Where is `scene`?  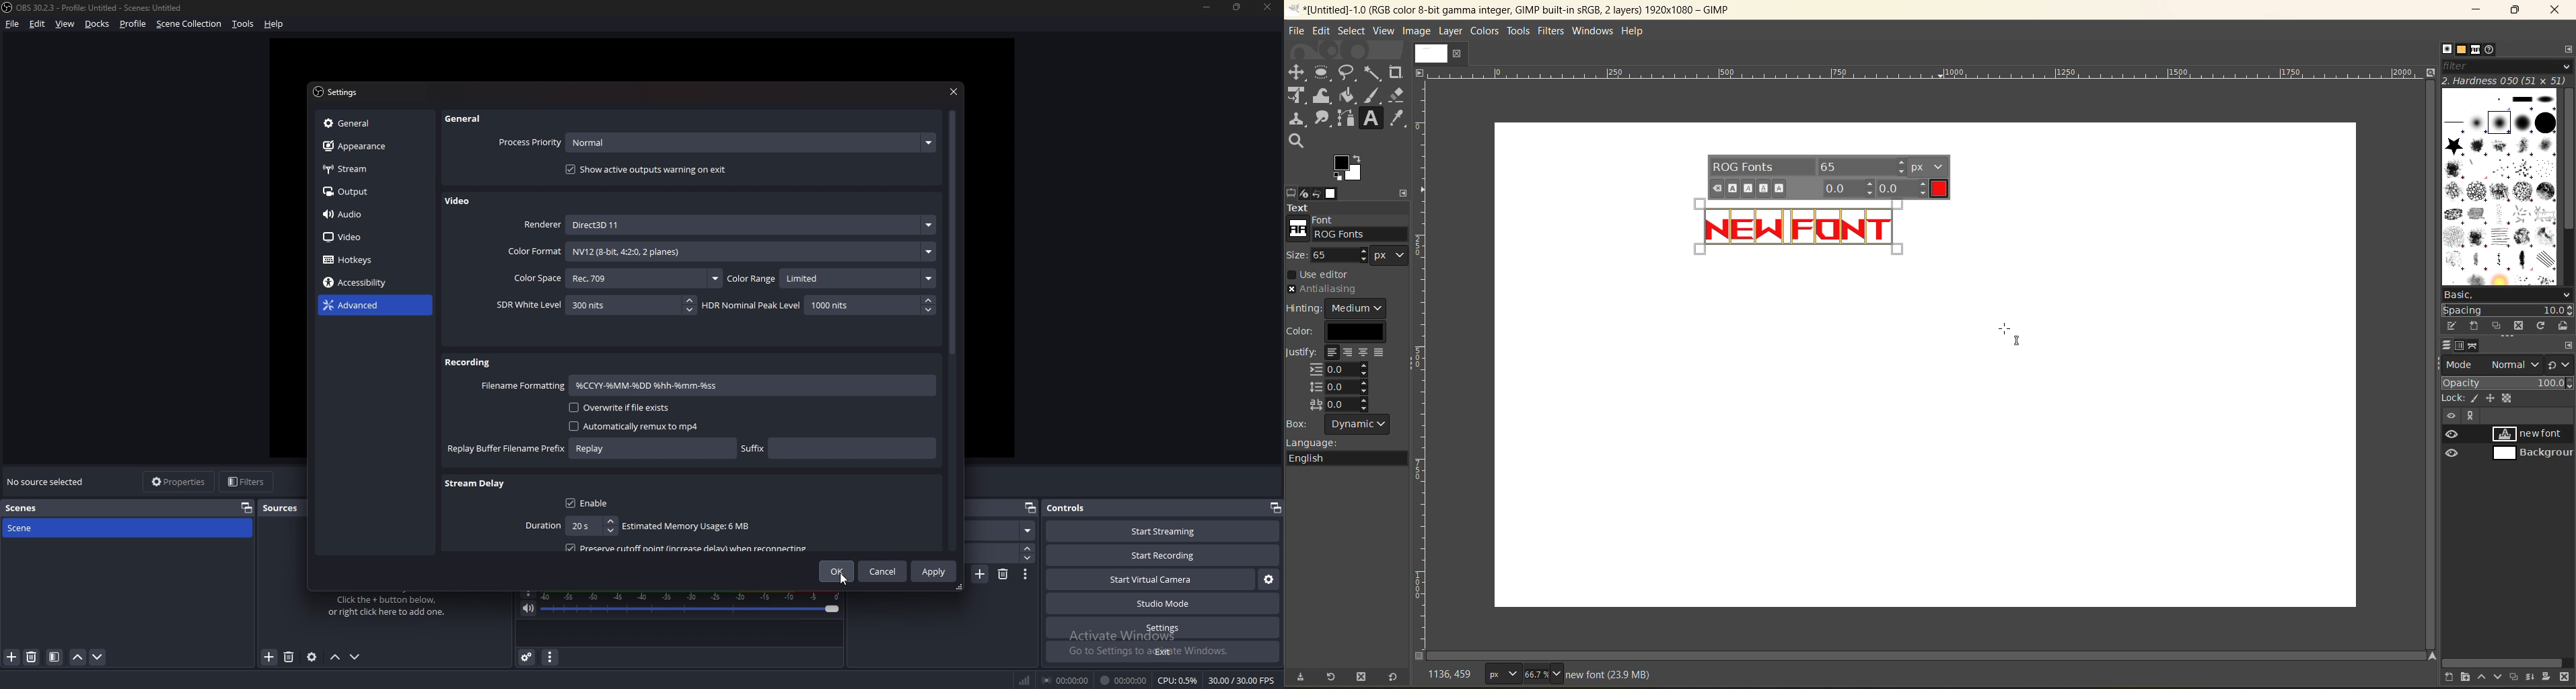 scene is located at coordinates (25, 530).